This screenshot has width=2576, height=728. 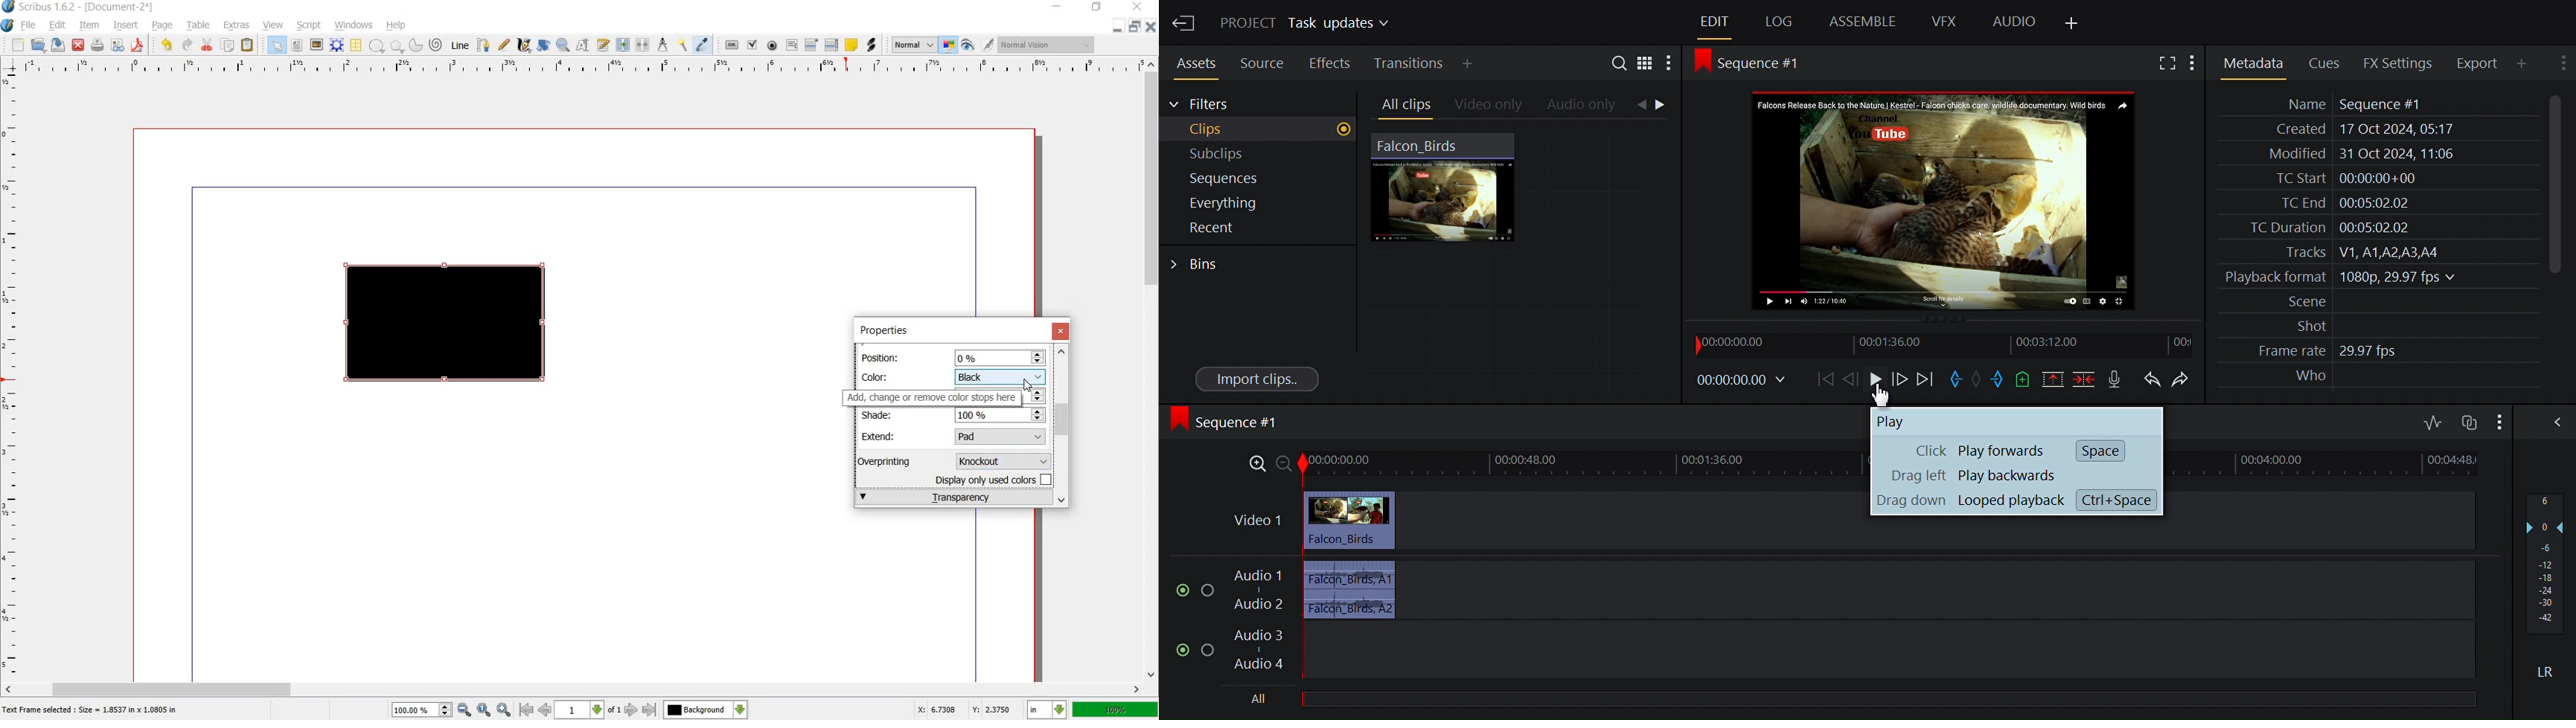 I want to click on Increase or decrease zoom value, so click(x=446, y=710).